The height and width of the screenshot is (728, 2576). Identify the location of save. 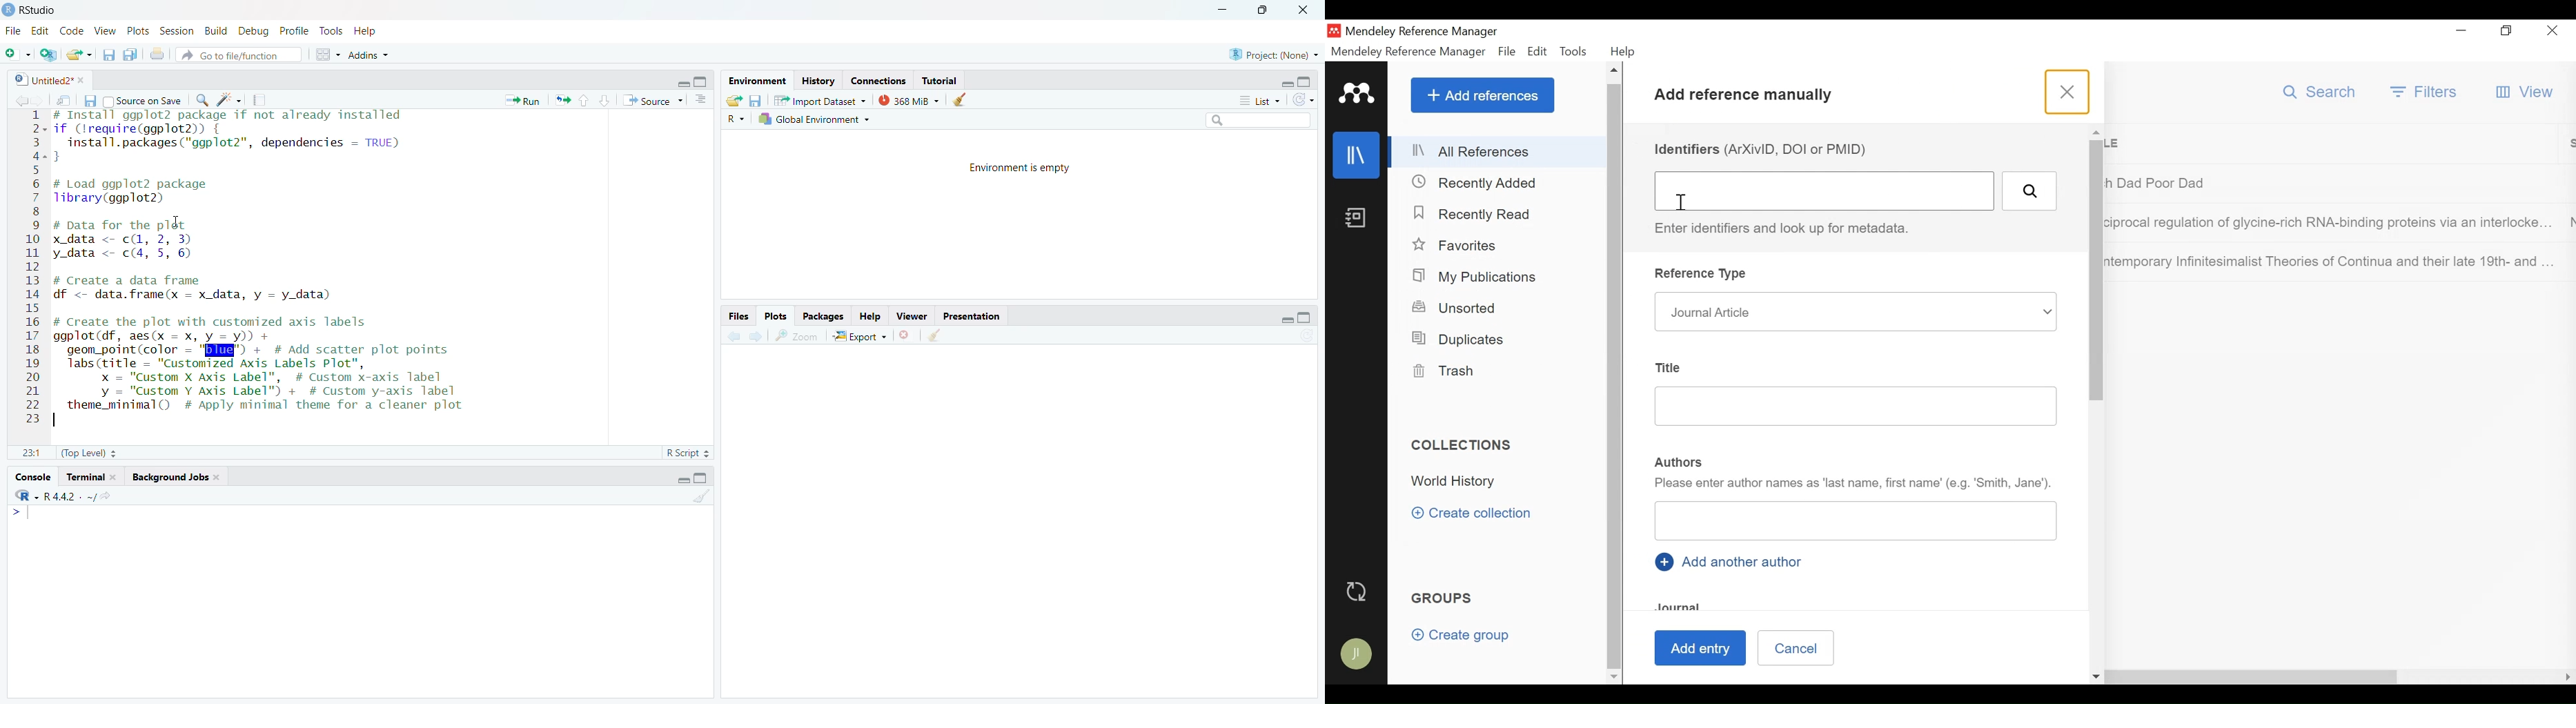
(92, 101).